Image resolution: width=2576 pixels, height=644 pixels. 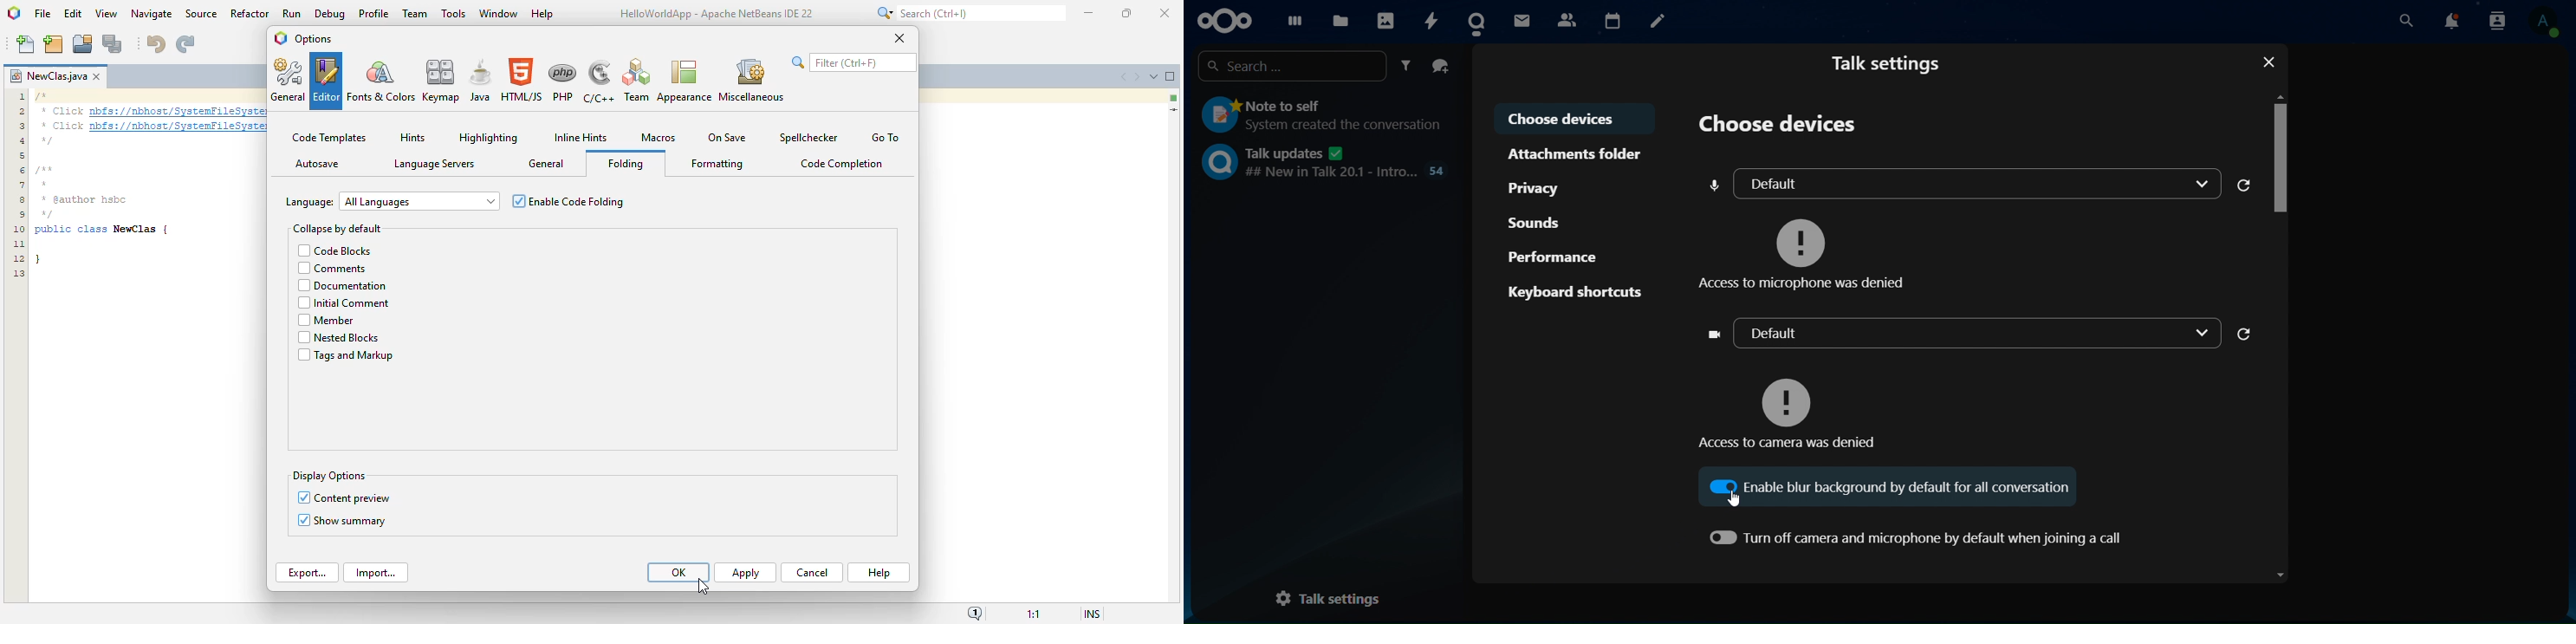 I want to click on access to camera was denied, so click(x=1793, y=405).